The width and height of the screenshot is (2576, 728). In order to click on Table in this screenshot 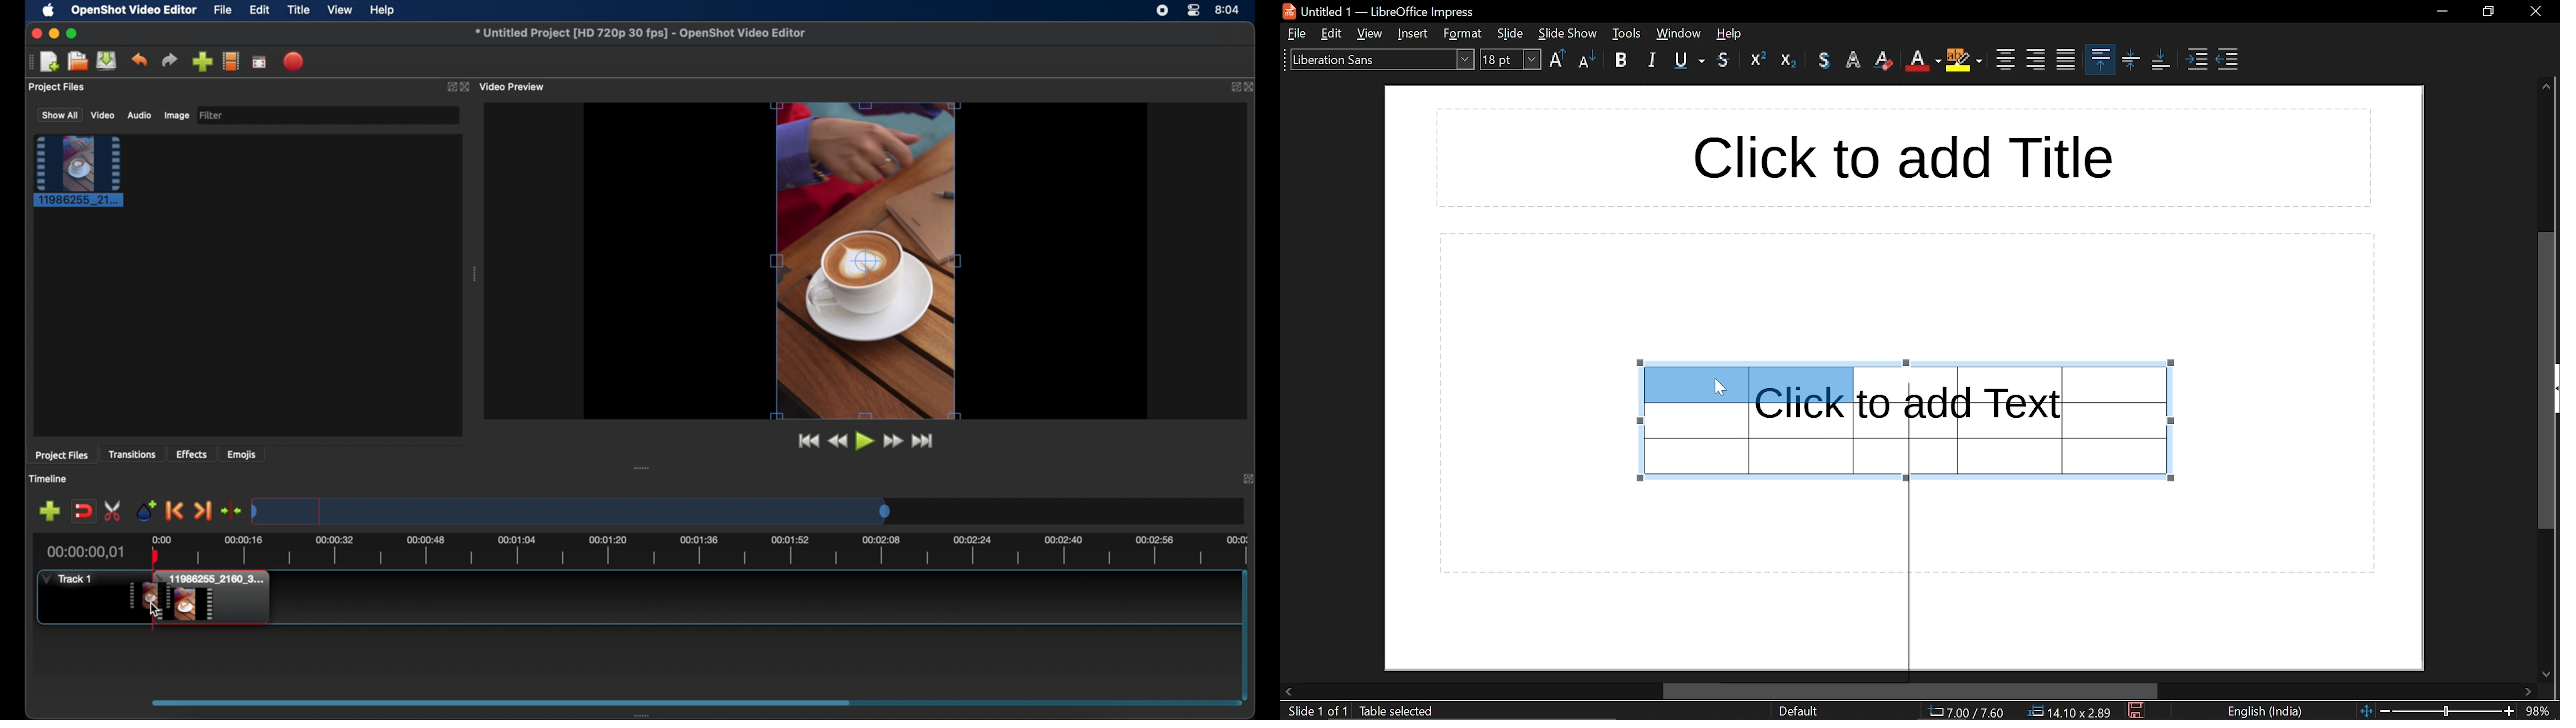, I will do `click(2024, 420)`.